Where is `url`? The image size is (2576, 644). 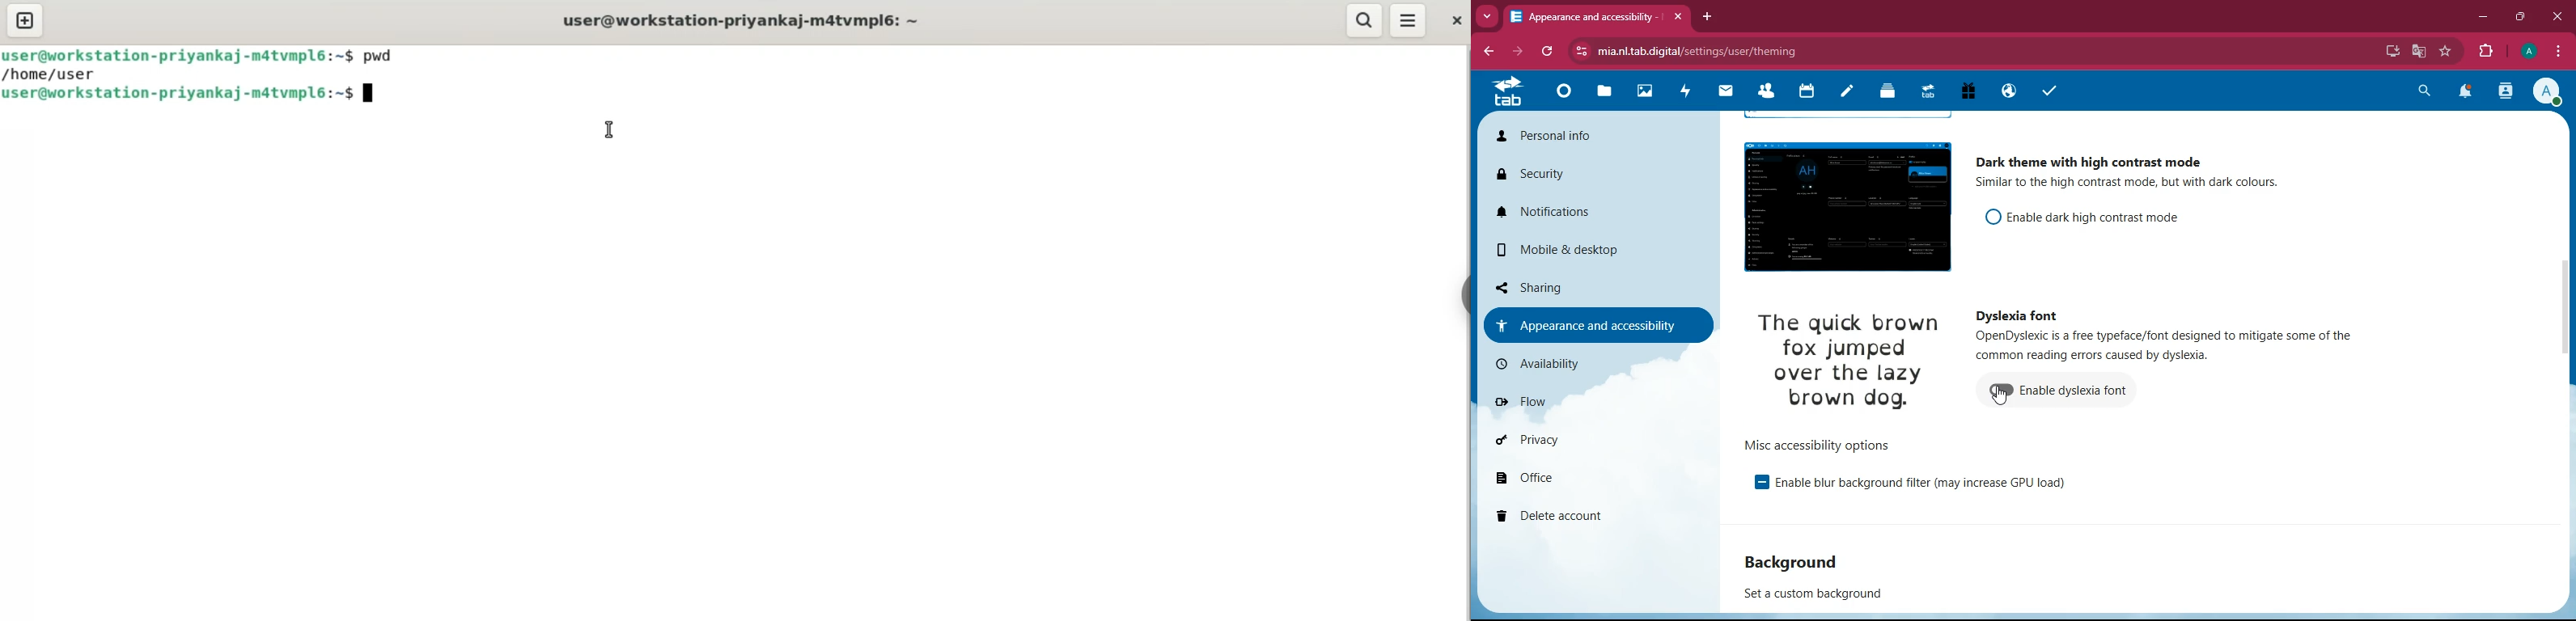 url is located at coordinates (1699, 51).